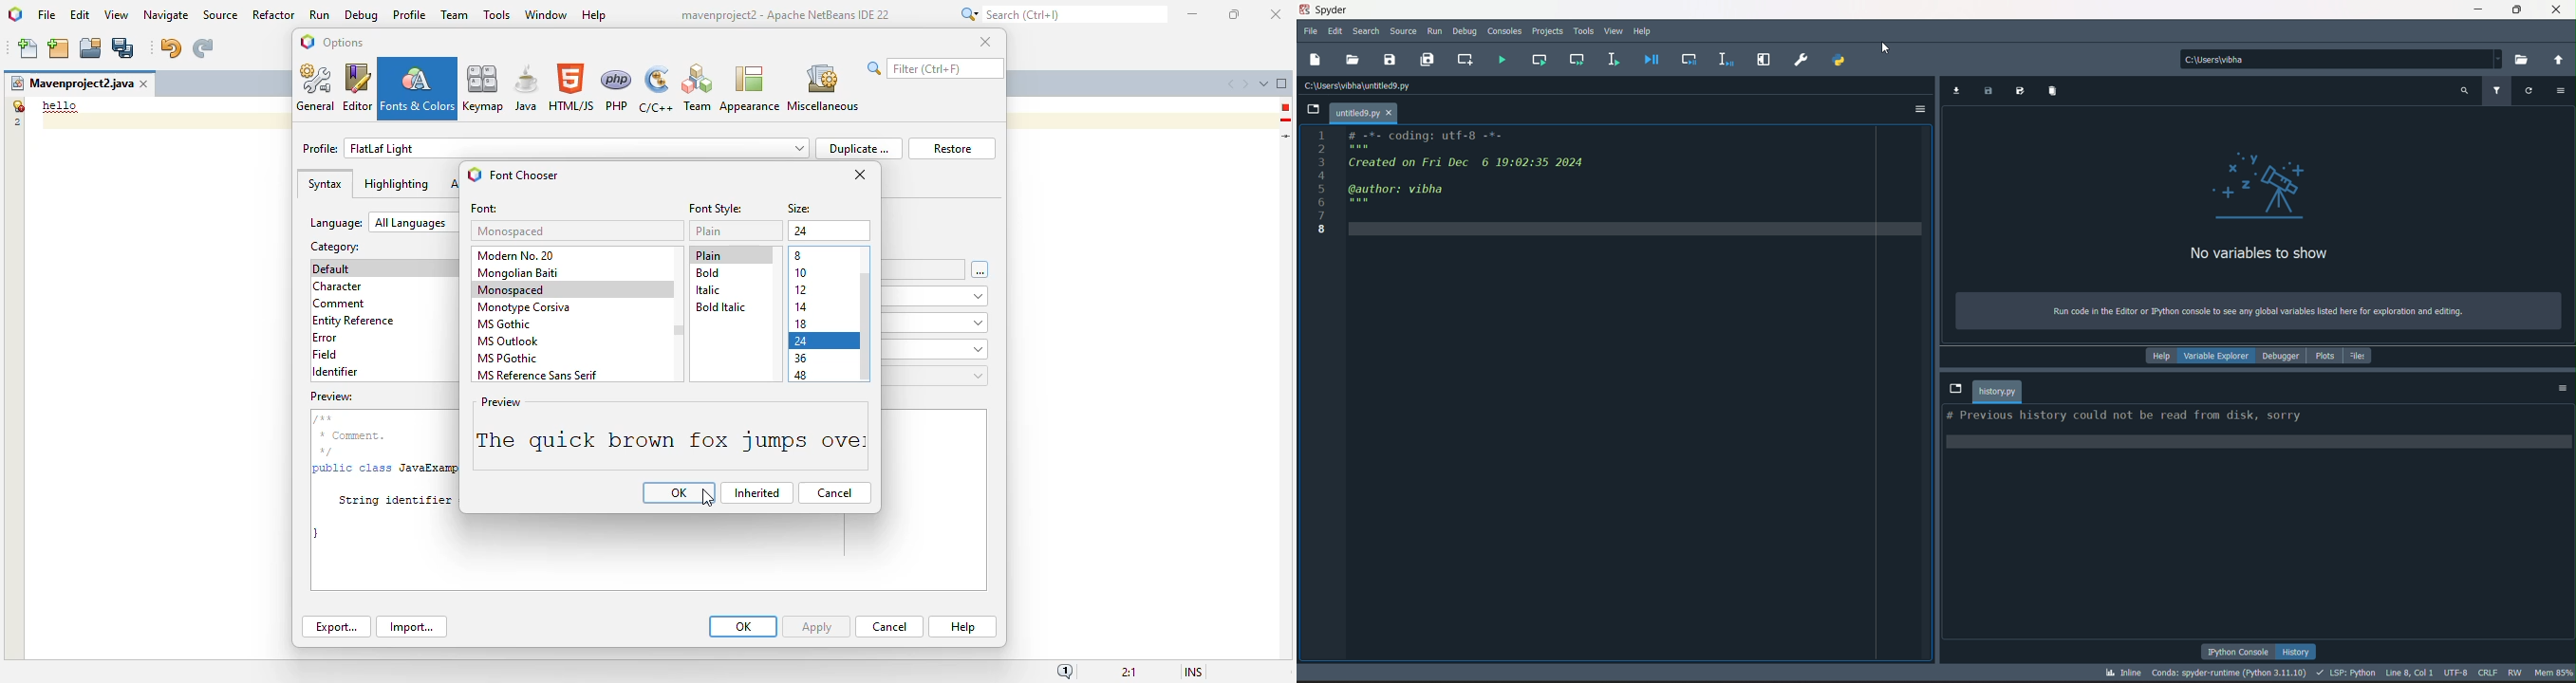 This screenshot has width=2576, height=700. Describe the element at coordinates (1501, 61) in the screenshot. I see `run file` at that location.